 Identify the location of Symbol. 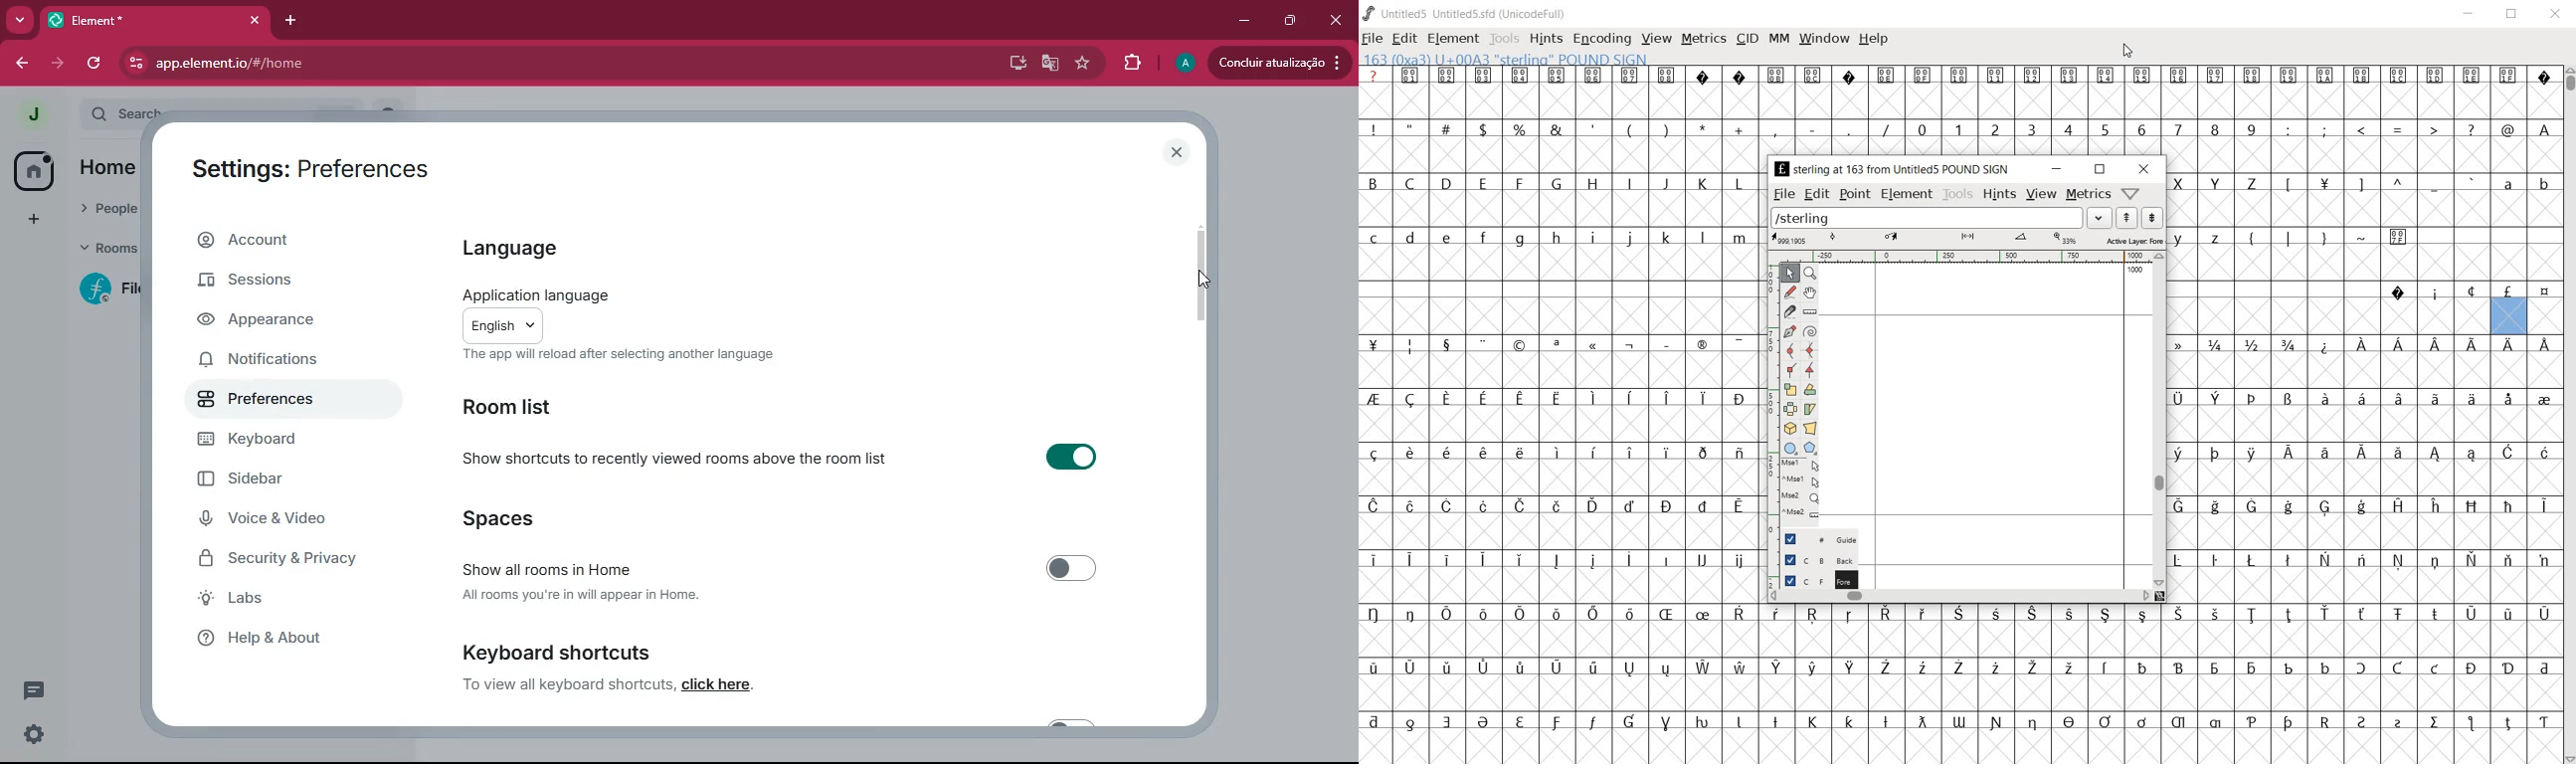
(2144, 76).